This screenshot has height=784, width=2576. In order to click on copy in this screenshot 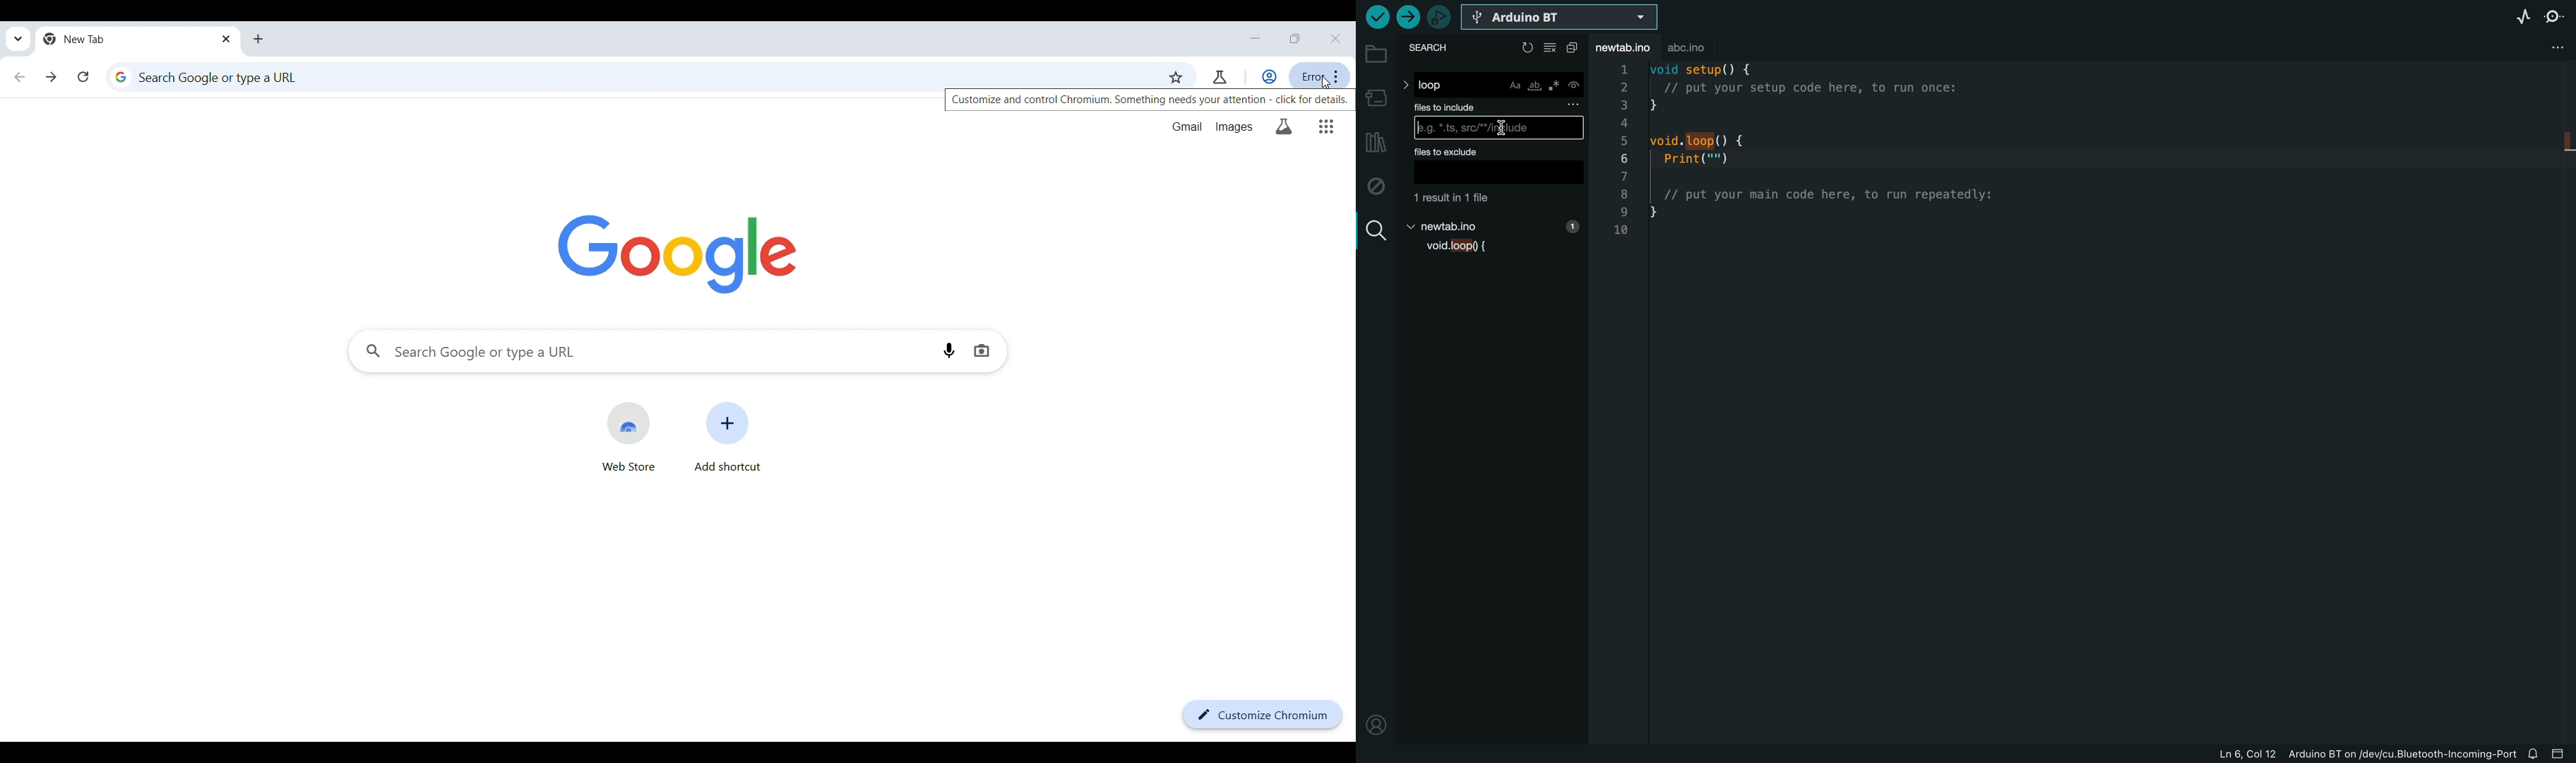, I will do `click(1574, 48)`.